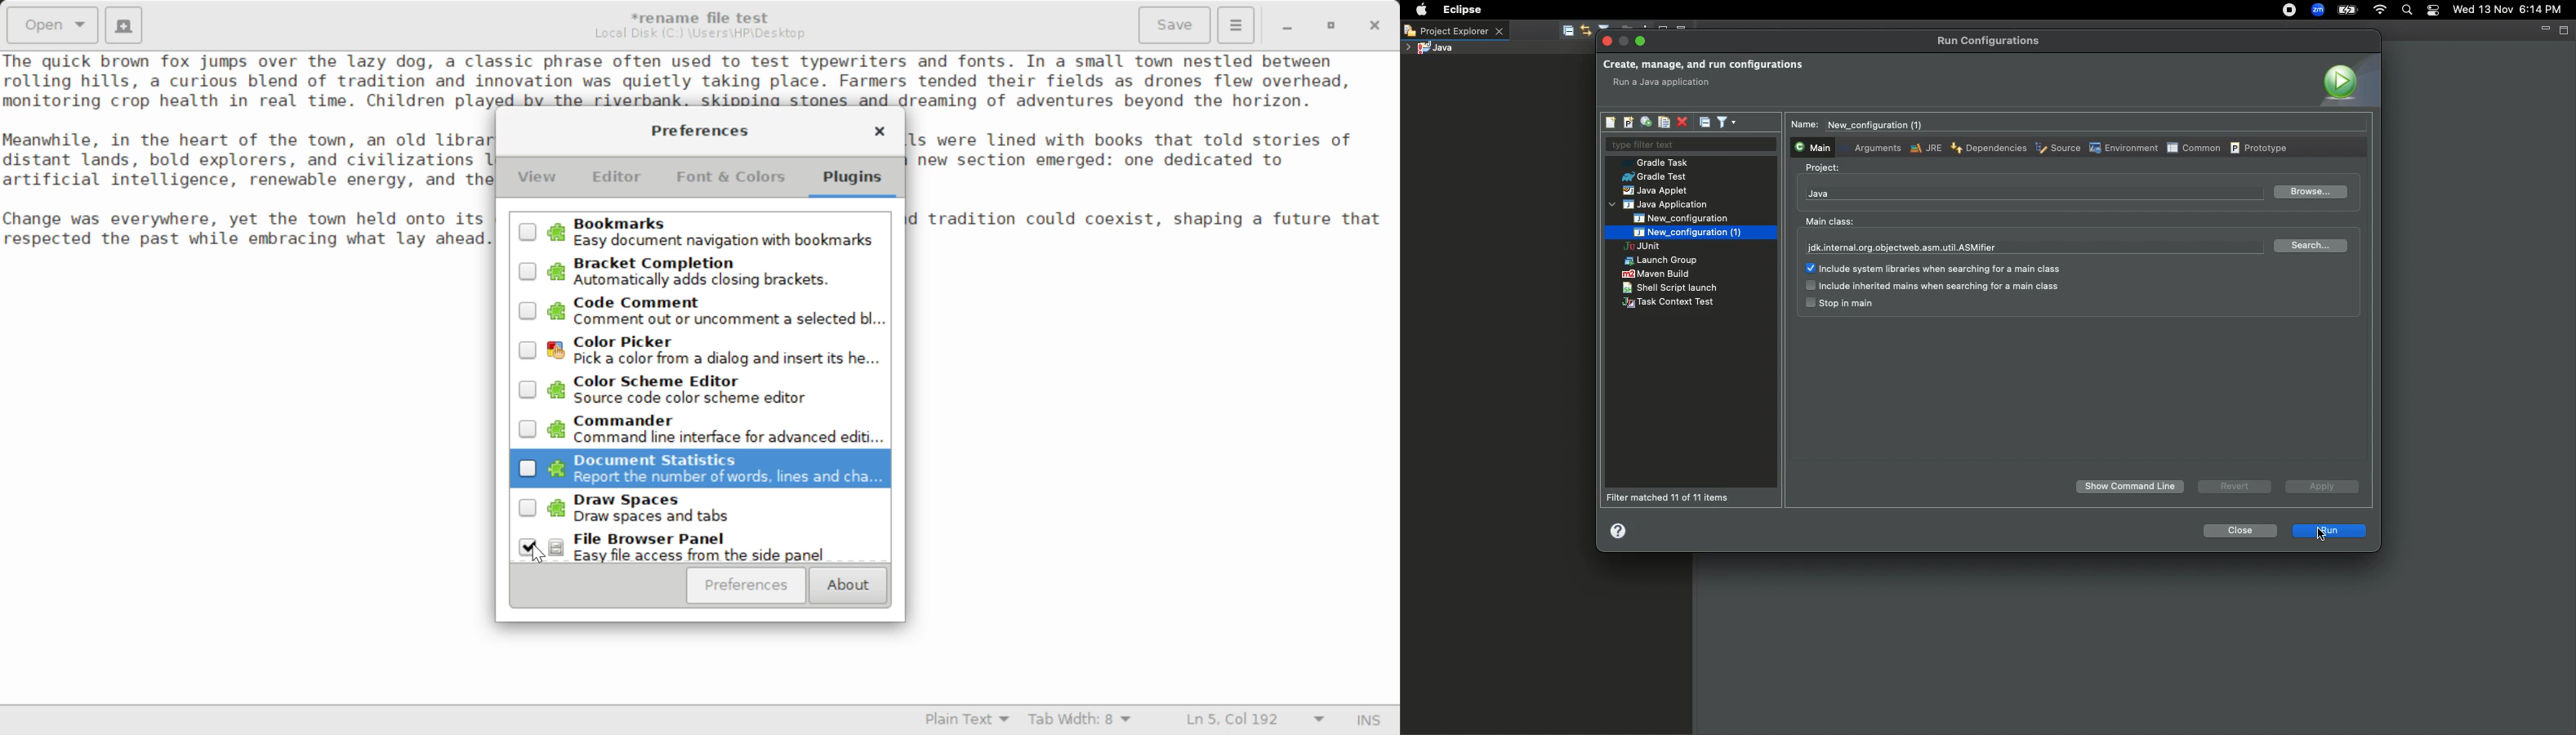 This screenshot has height=756, width=2576. I want to click on Dependencies, so click(1987, 147).